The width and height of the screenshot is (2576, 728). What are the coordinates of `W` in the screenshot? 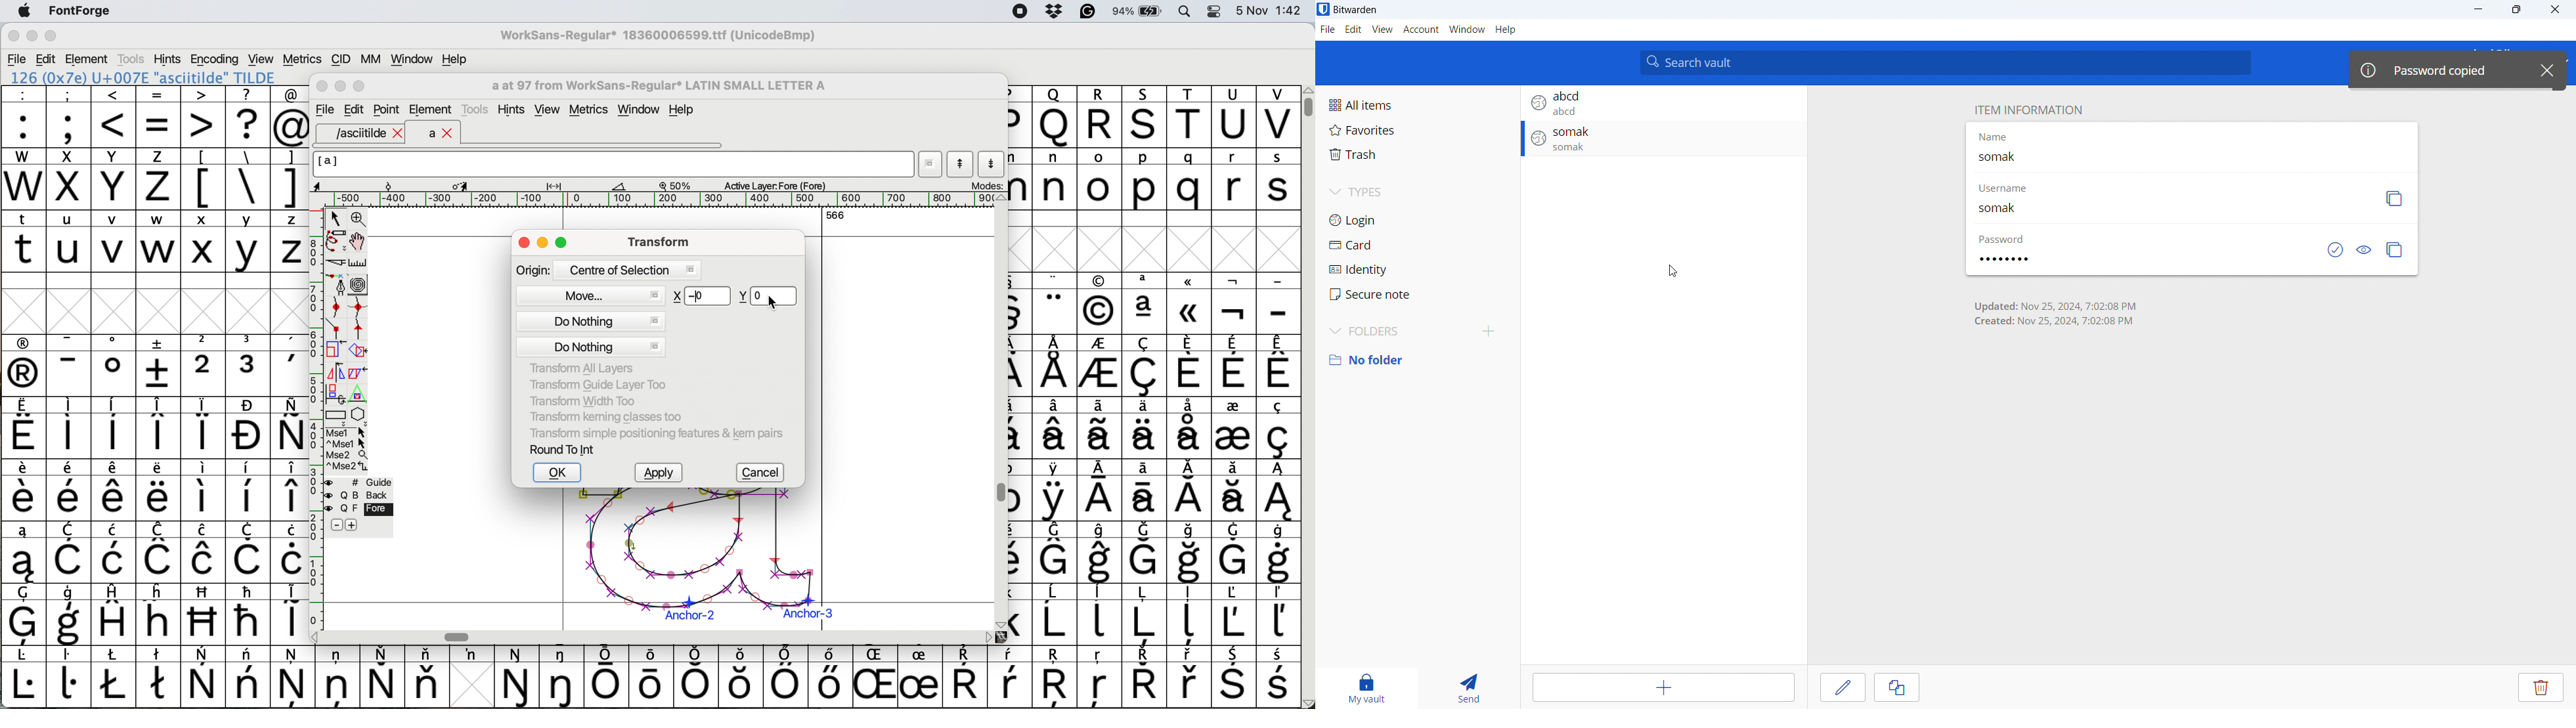 It's located at (25, 179).